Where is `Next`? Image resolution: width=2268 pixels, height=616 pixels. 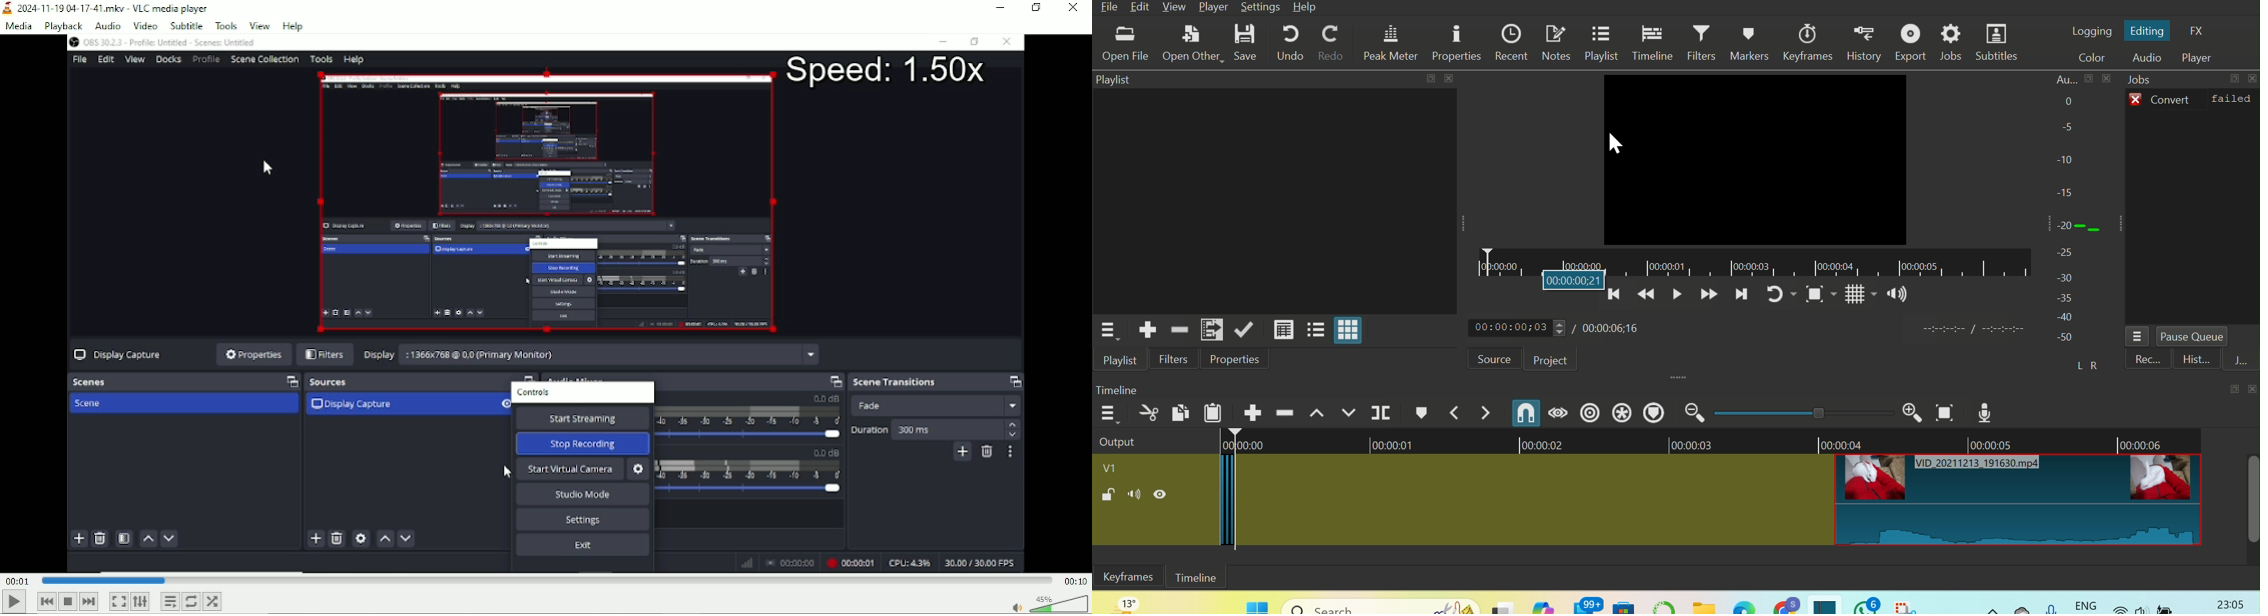
Next is located at coordinates (1210, 328).